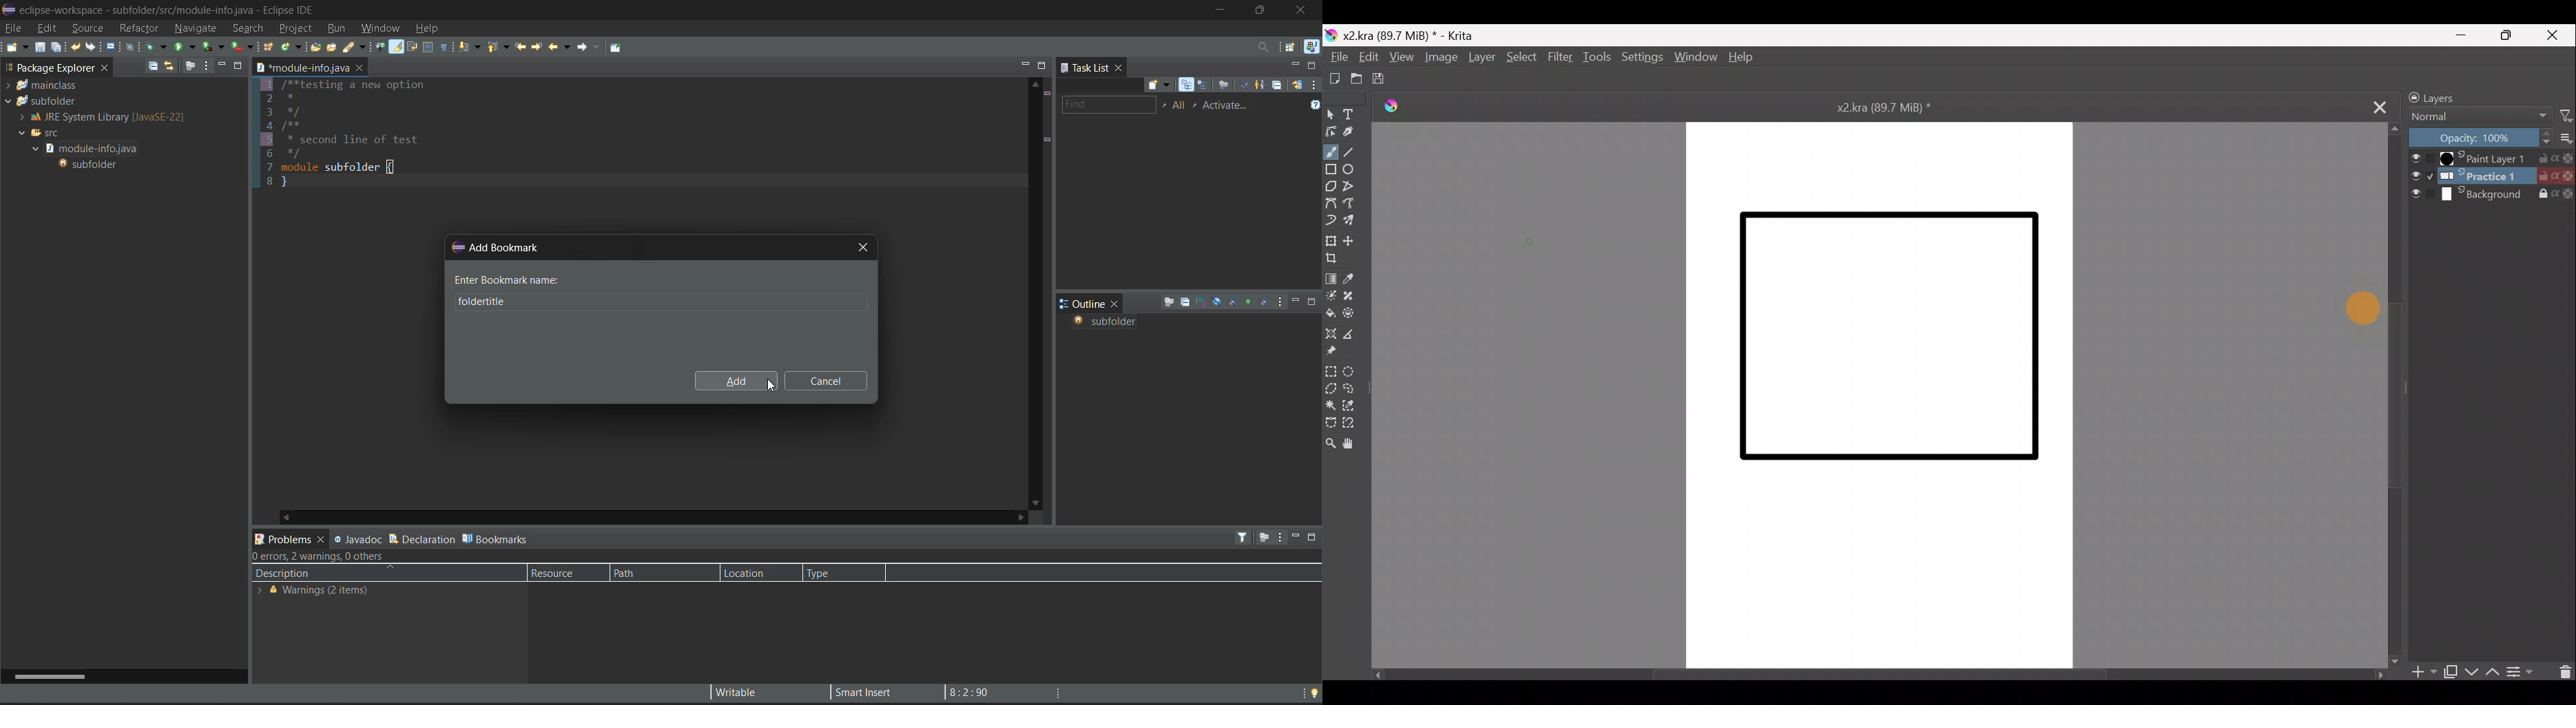  What do you see at coordinates (242, 48) in the screenshot?
I see `run last tool` at bounding box center [242, 48].